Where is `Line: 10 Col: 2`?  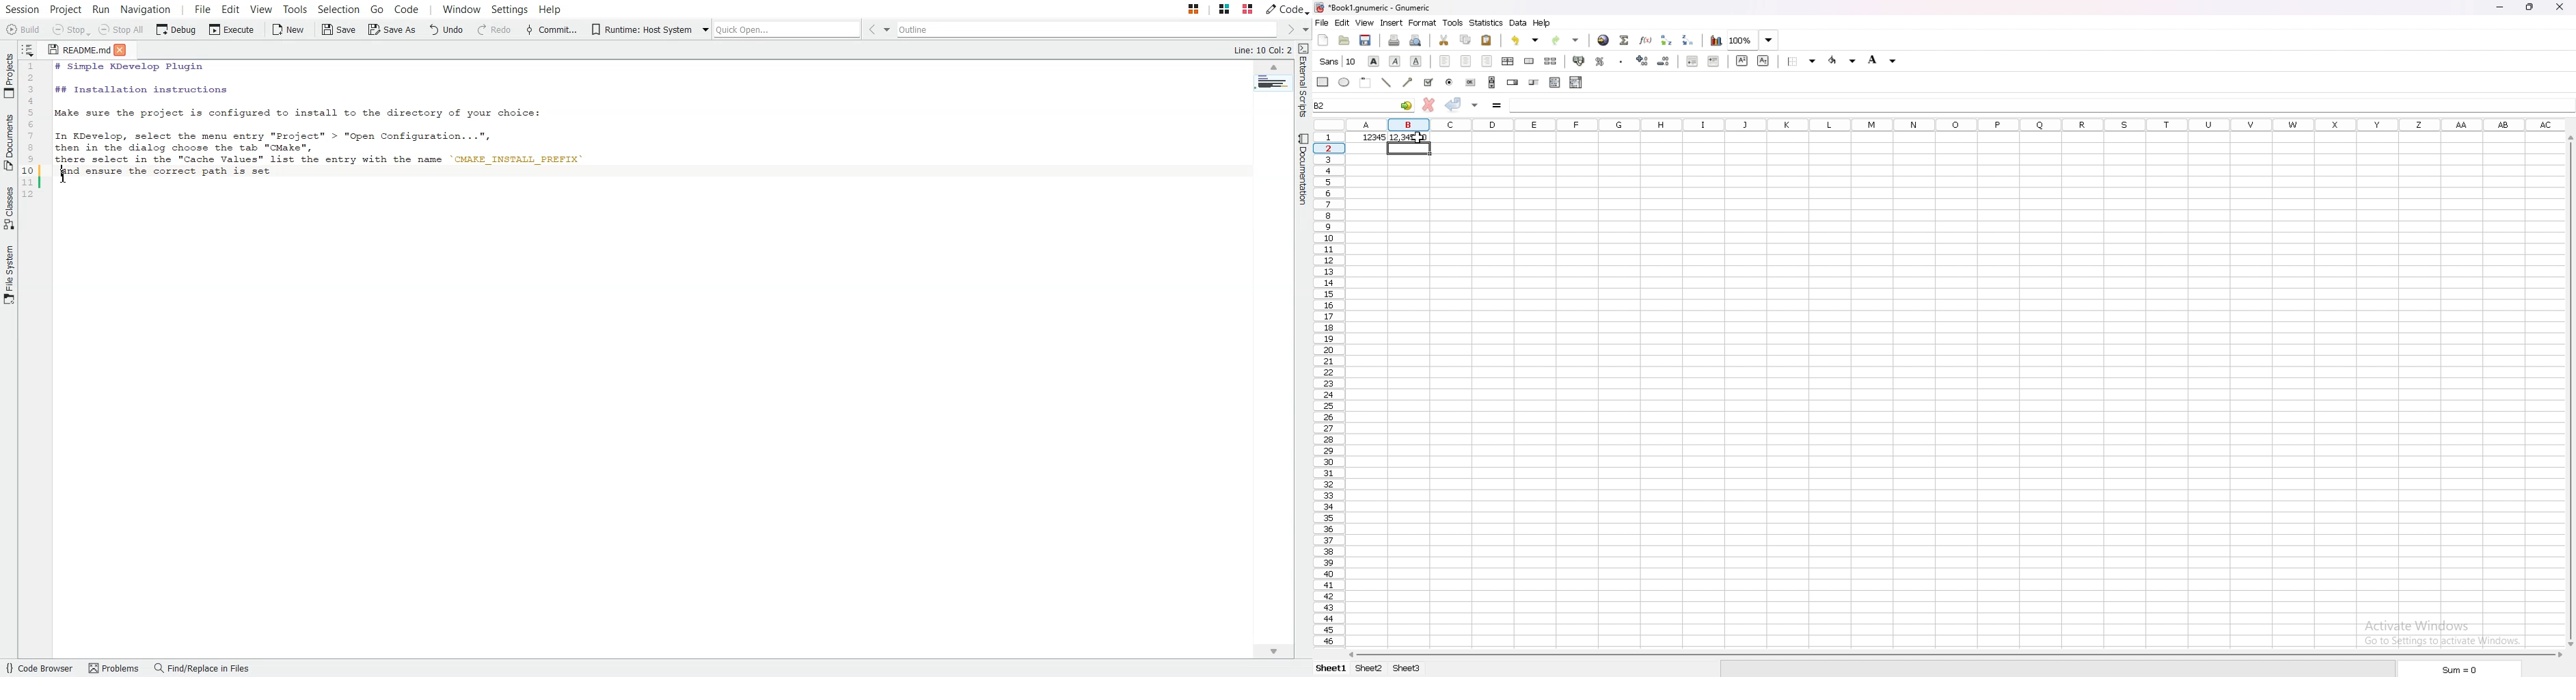 Line: 10 Col: 2 is located at coordinates (1263, 49).